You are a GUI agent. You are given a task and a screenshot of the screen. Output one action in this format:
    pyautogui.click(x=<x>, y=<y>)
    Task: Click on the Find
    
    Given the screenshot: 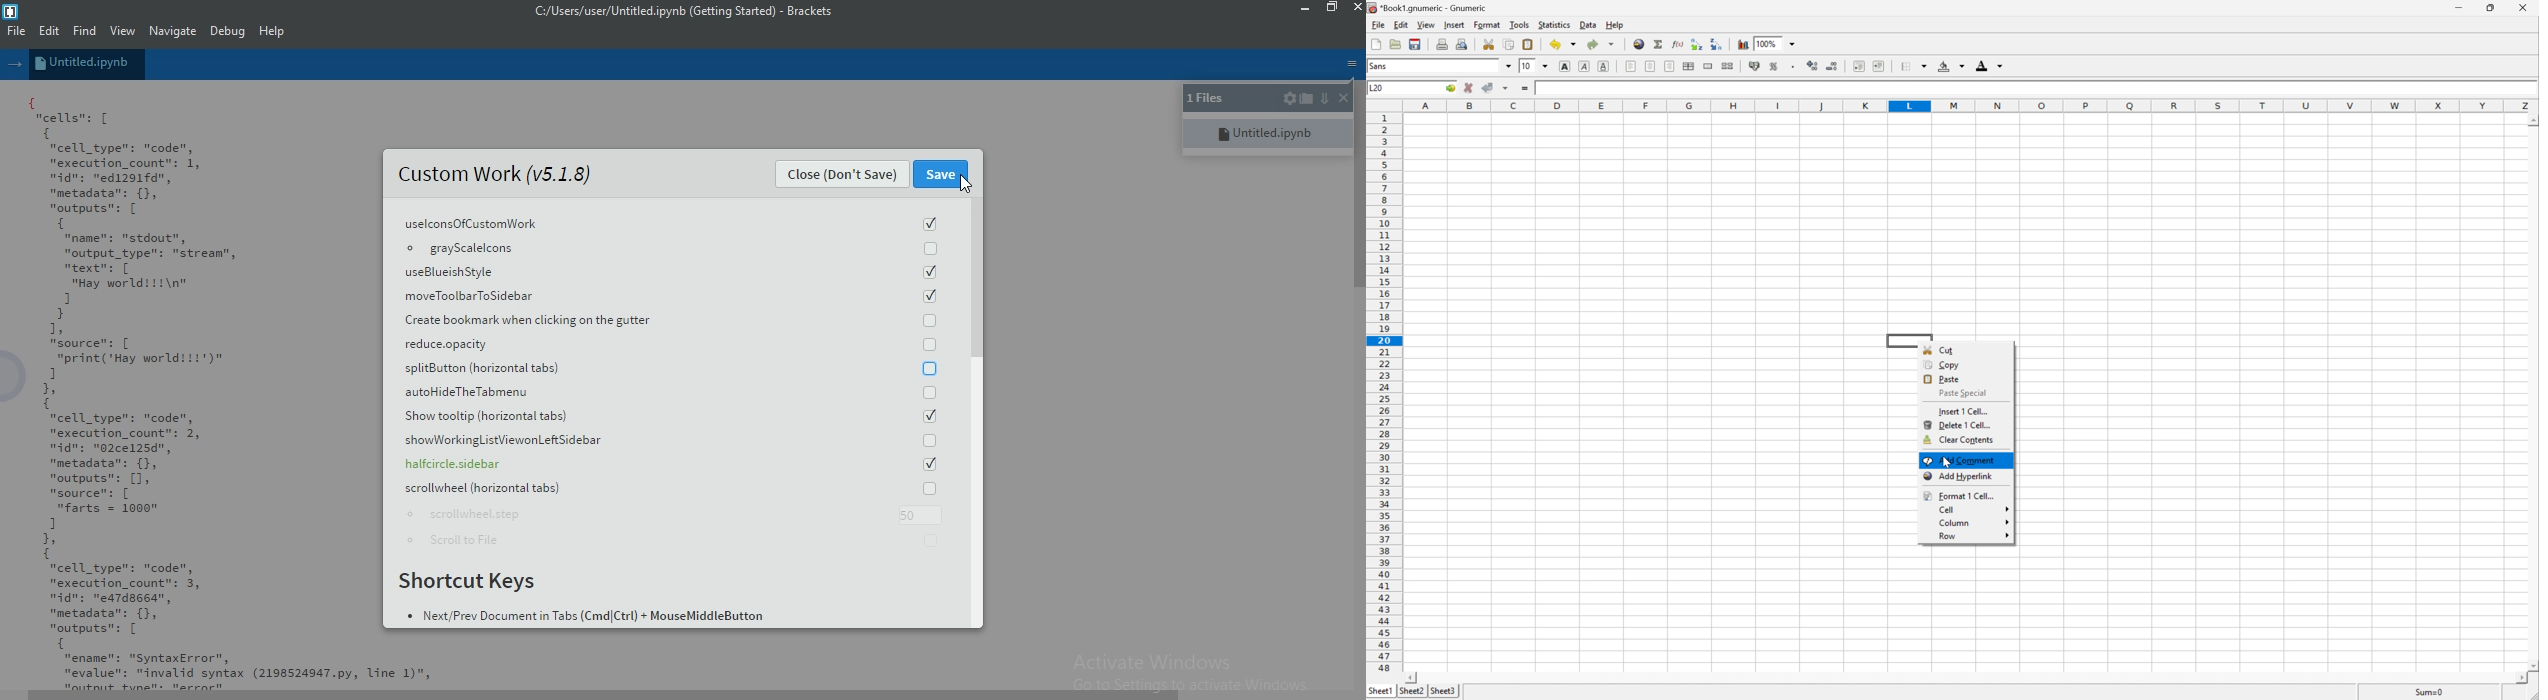 What is the action you would take?
    pyautogui.click(x=89, y=31)
    